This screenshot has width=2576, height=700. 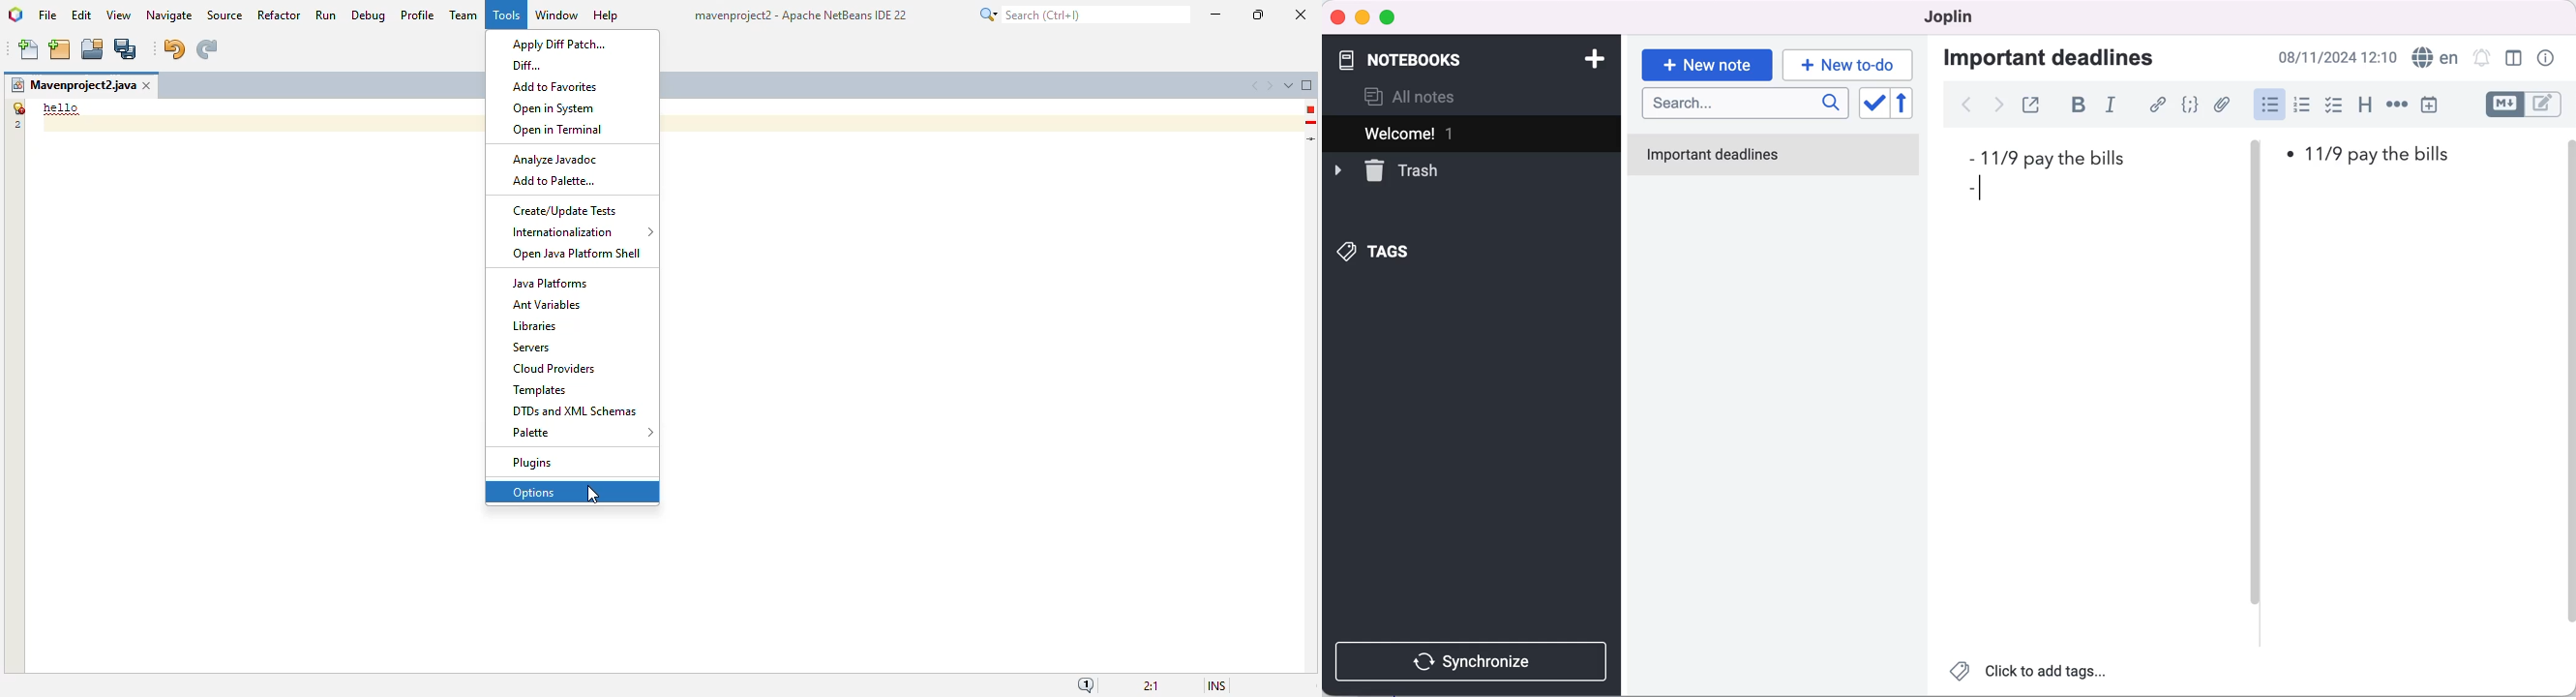 I want to click on bullet 2, so click(x=1975, y=189).